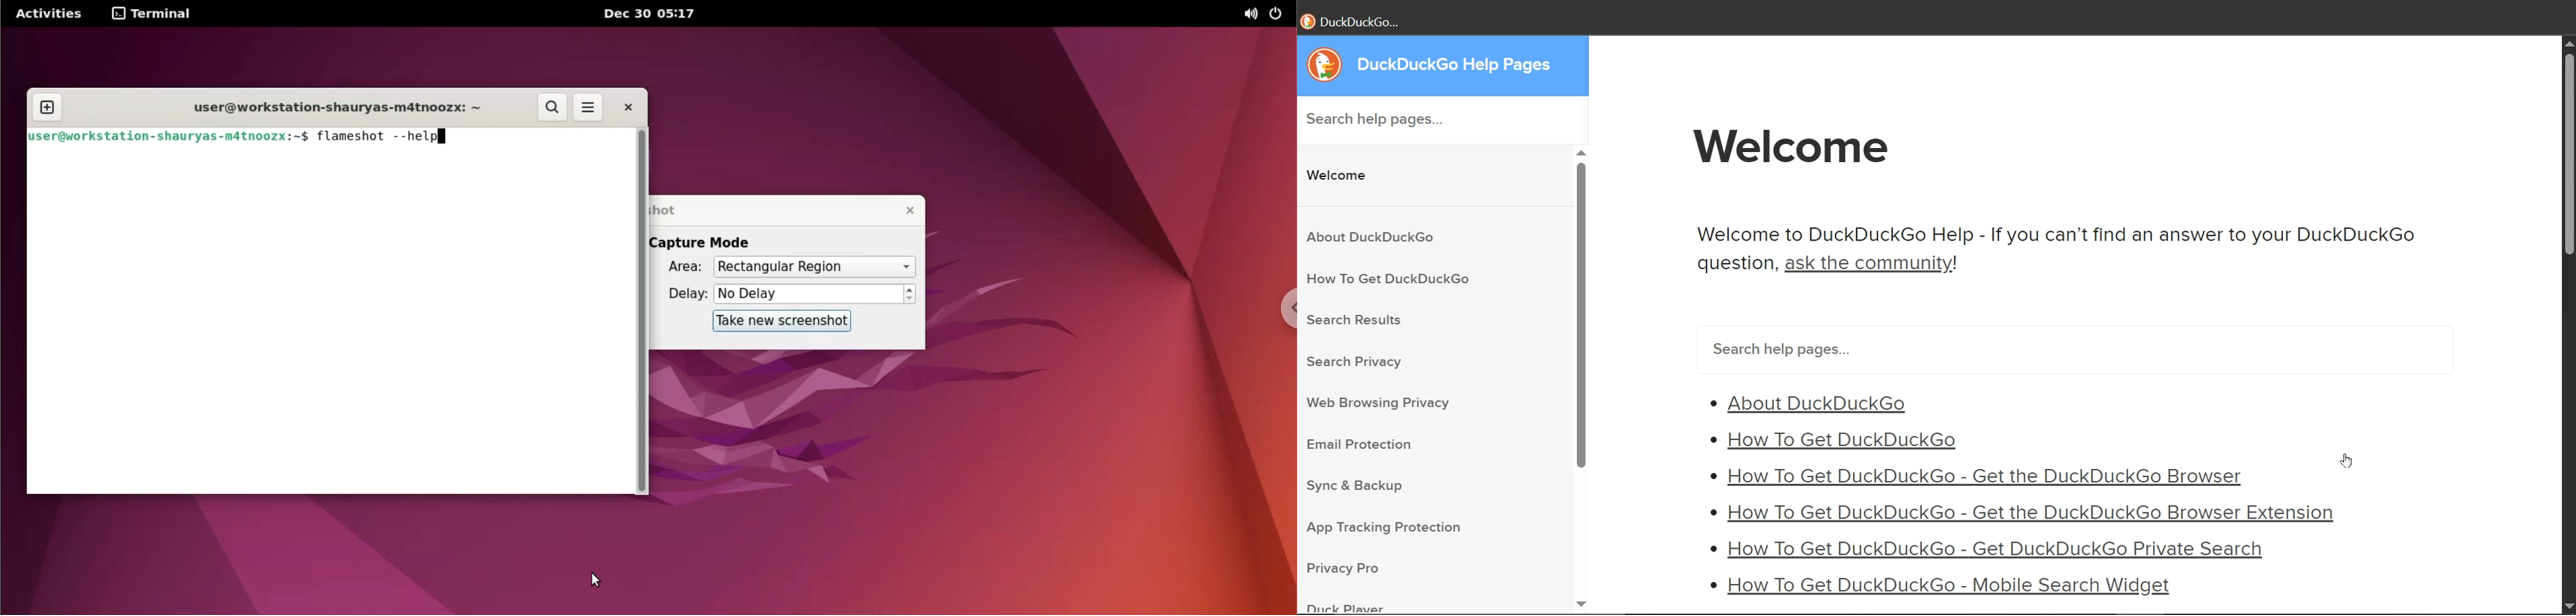 The width and height of the screenshot is (2576, 616). What do you see at coordinates (1373, 237) in the screenshot?
I see `About DuckDuckGo` at bounding box center [1373, 237].